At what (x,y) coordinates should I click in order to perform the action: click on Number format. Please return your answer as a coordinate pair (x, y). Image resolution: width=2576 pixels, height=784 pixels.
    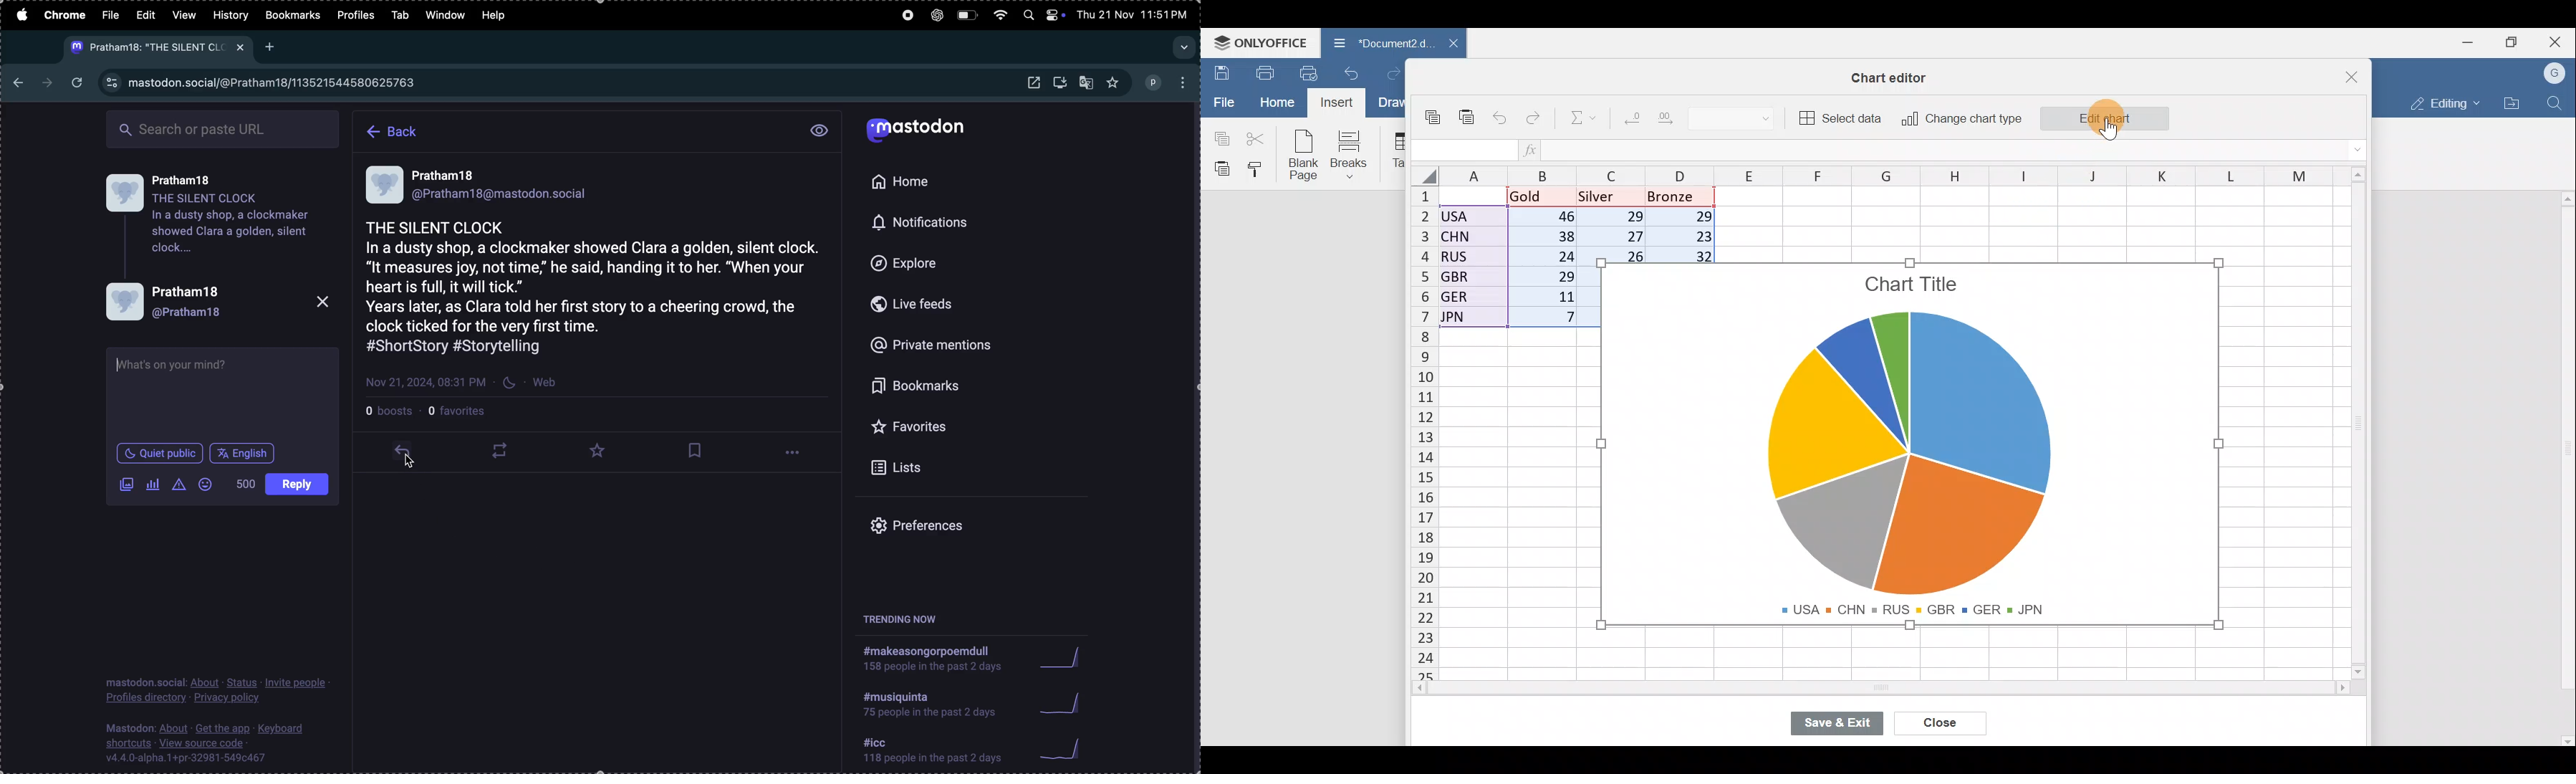
    Looking at the image, I should click on (1737, 116).